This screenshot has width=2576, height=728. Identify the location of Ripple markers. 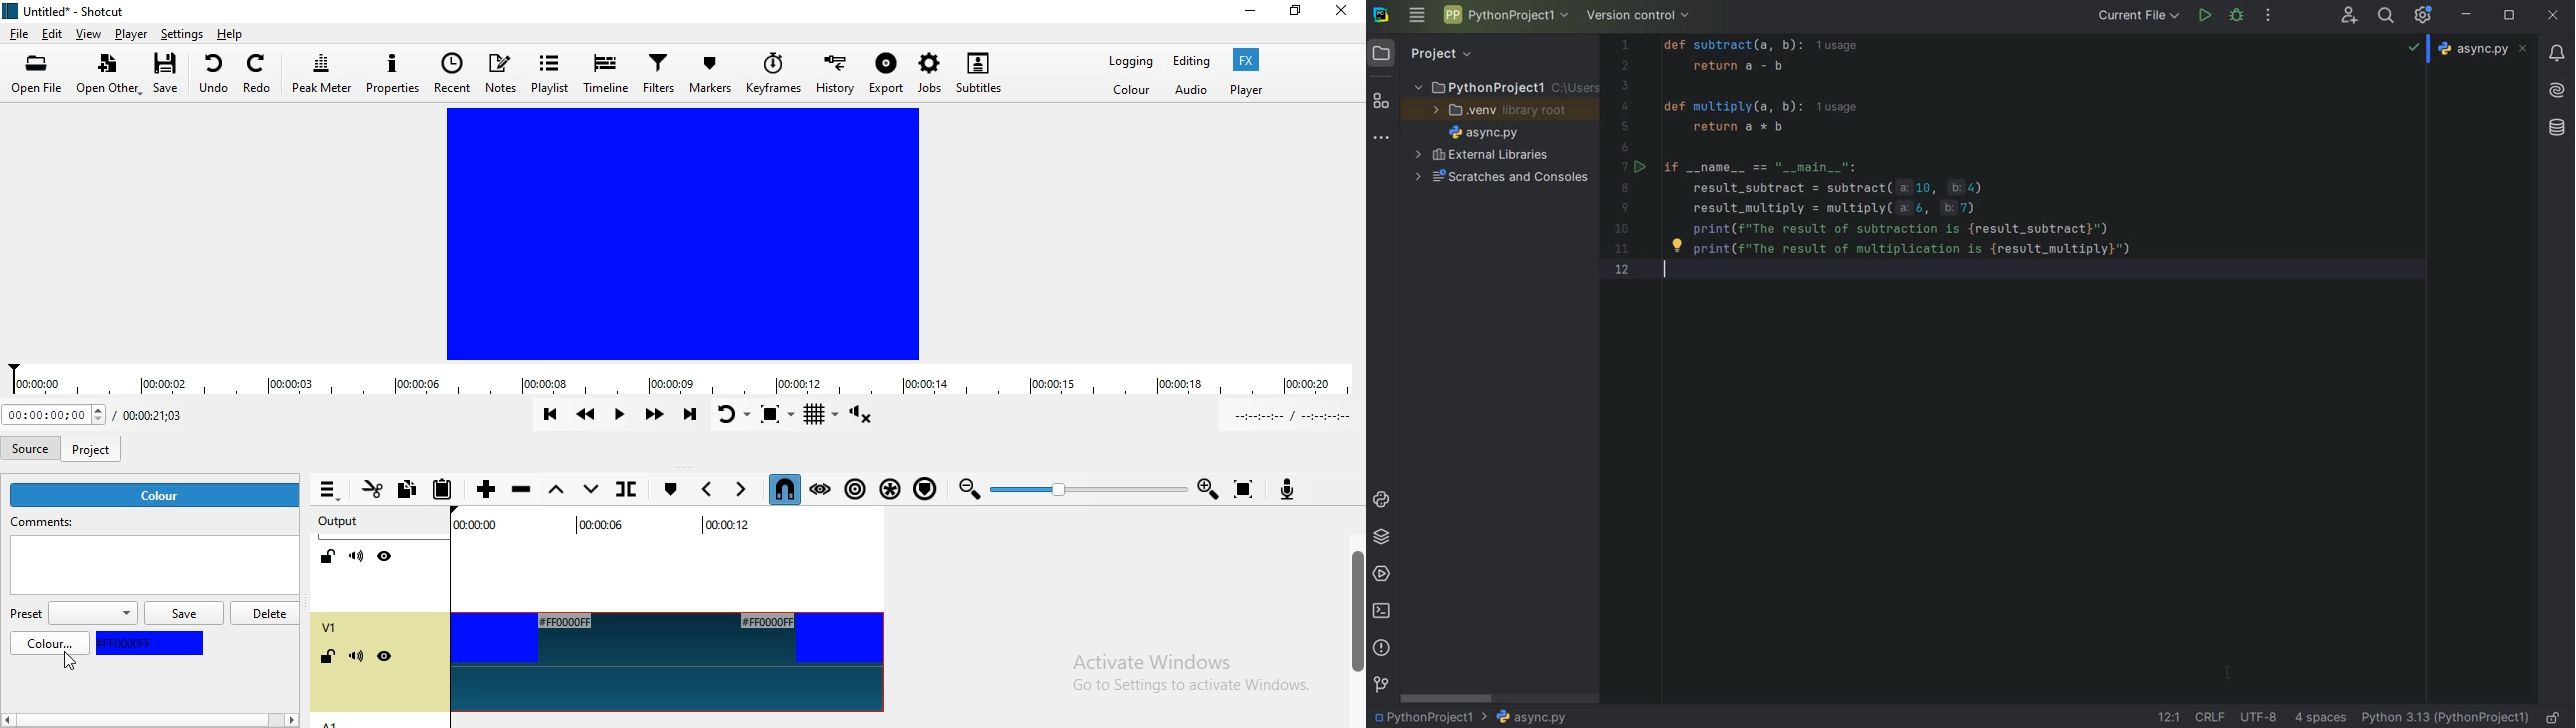
(924, 490).